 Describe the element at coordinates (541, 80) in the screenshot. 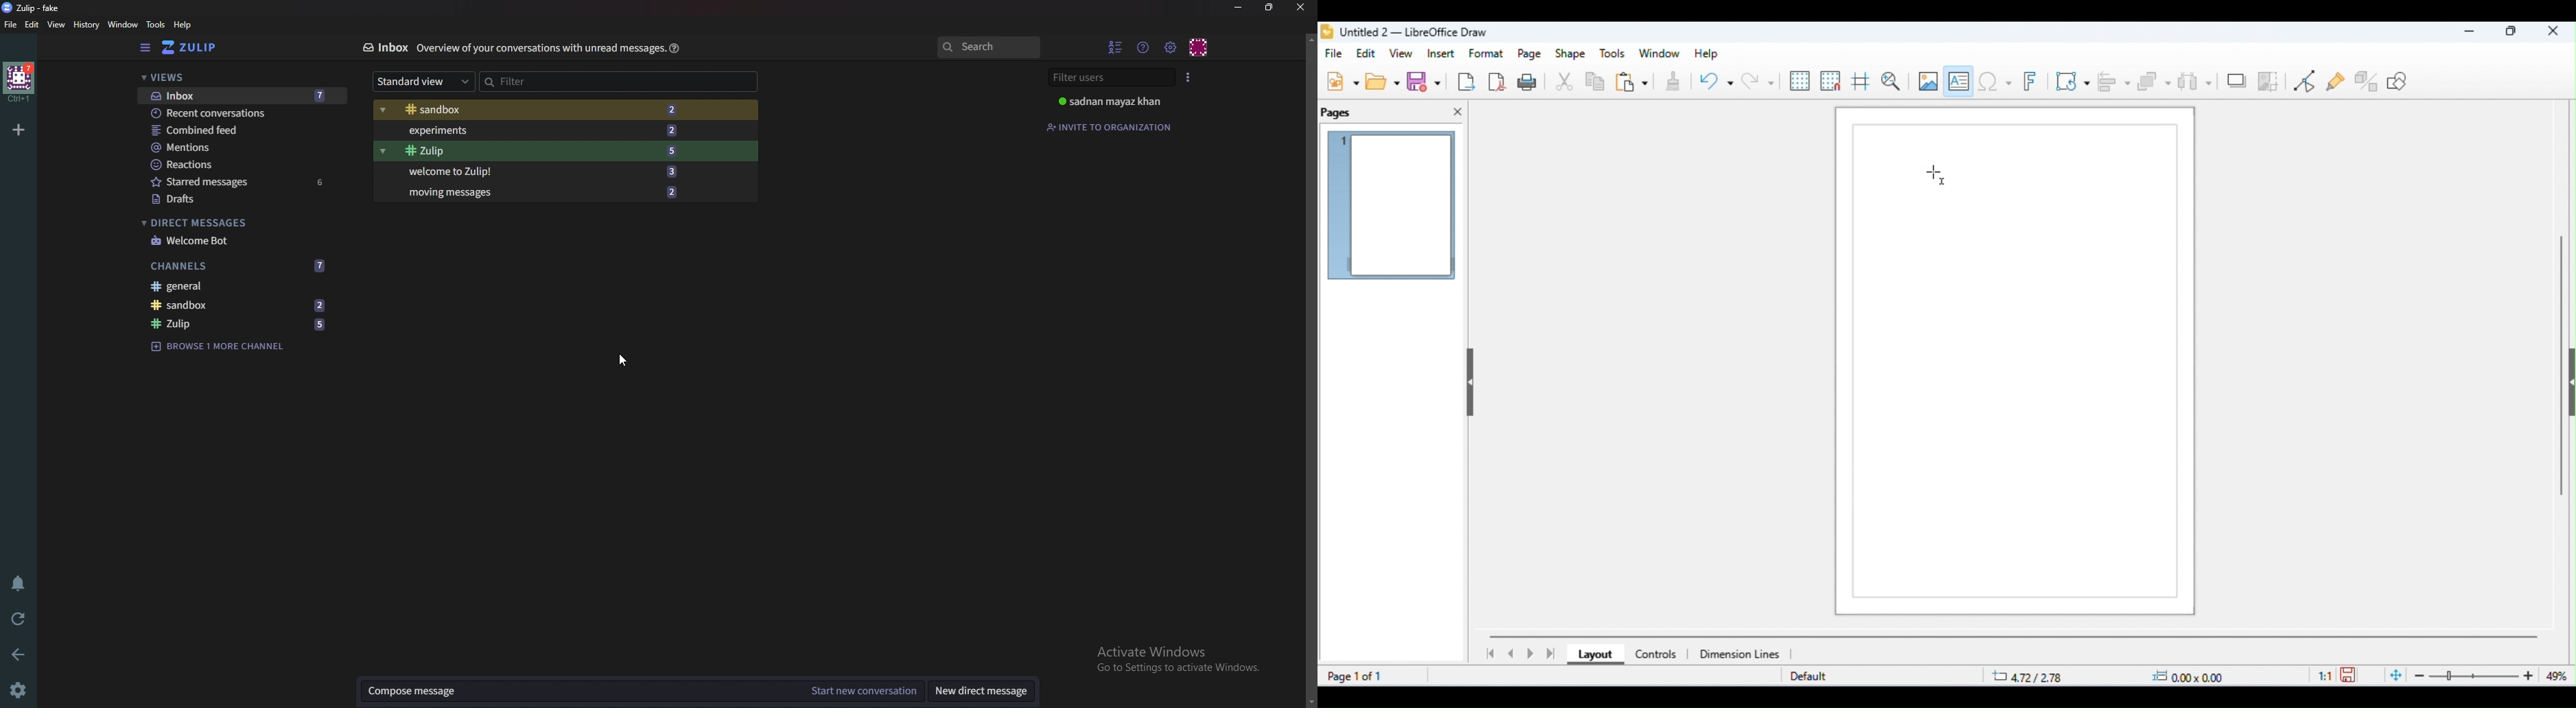

I see `Filter` at that location.